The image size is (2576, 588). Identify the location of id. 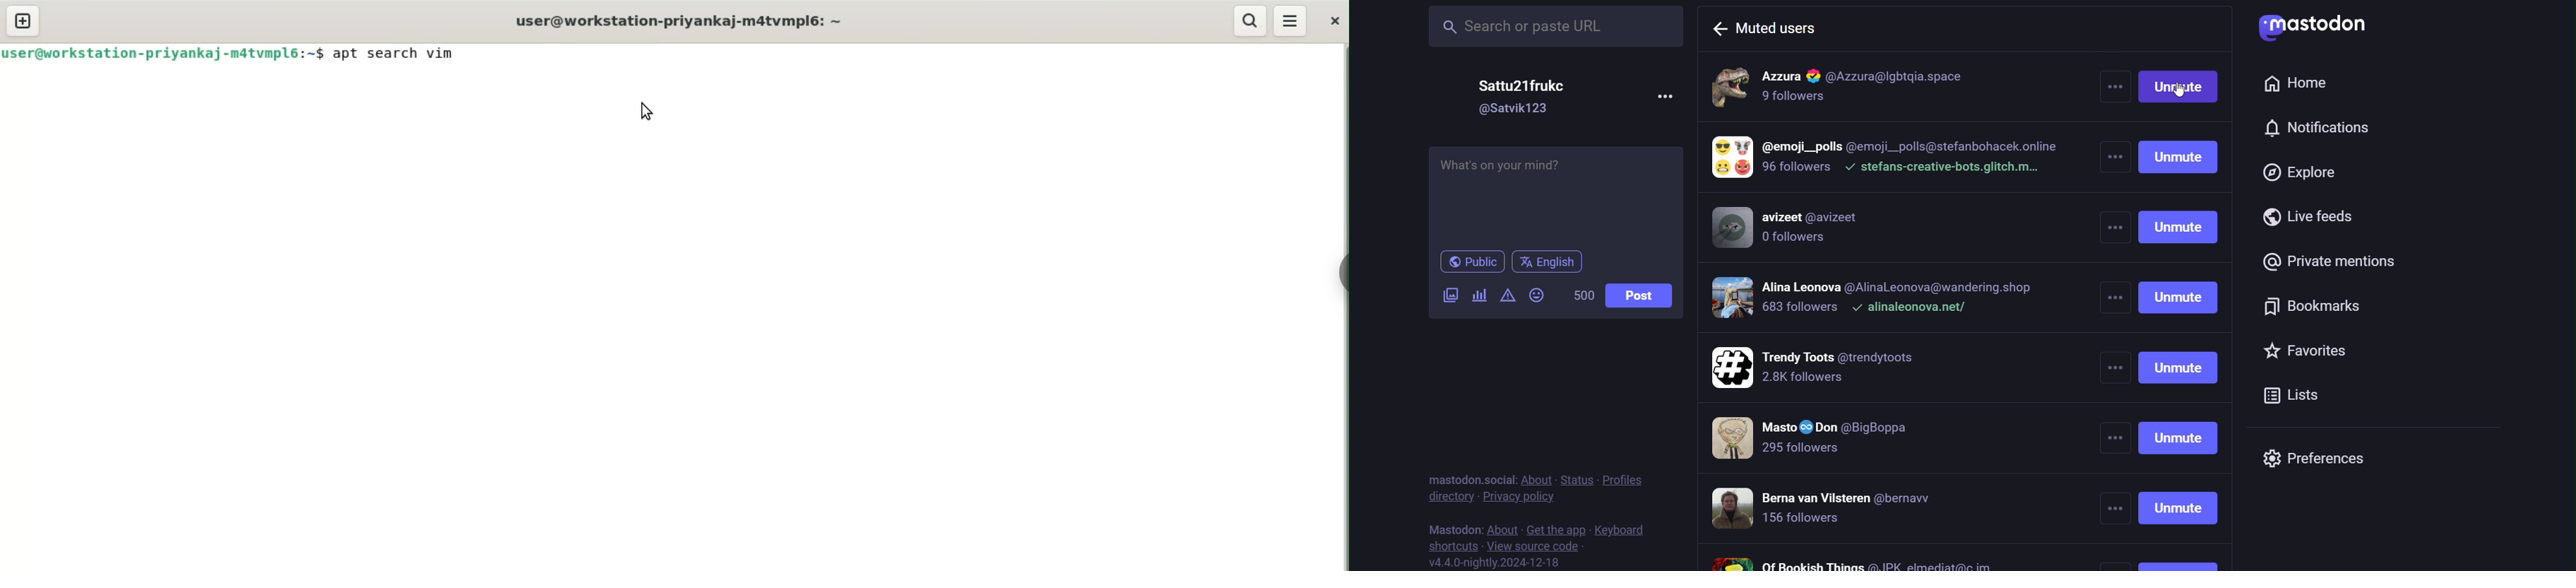
(1518, 110).